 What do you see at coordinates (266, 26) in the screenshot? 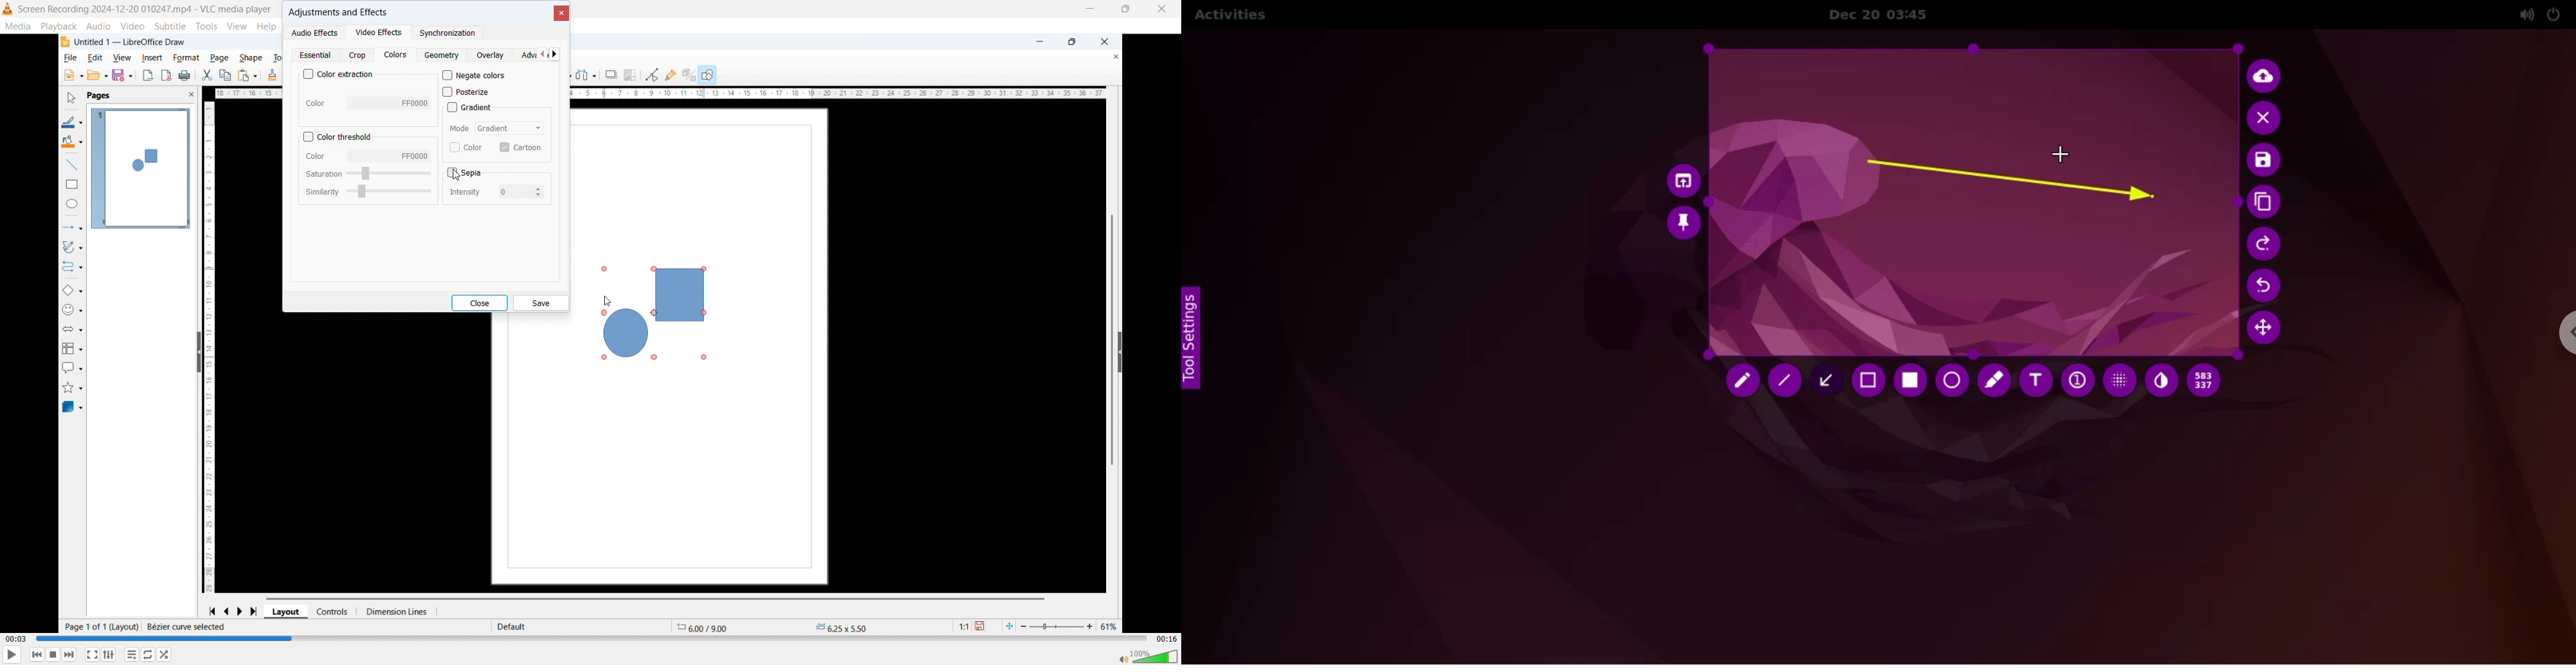
I see `help` at bounding box center [266, 26].